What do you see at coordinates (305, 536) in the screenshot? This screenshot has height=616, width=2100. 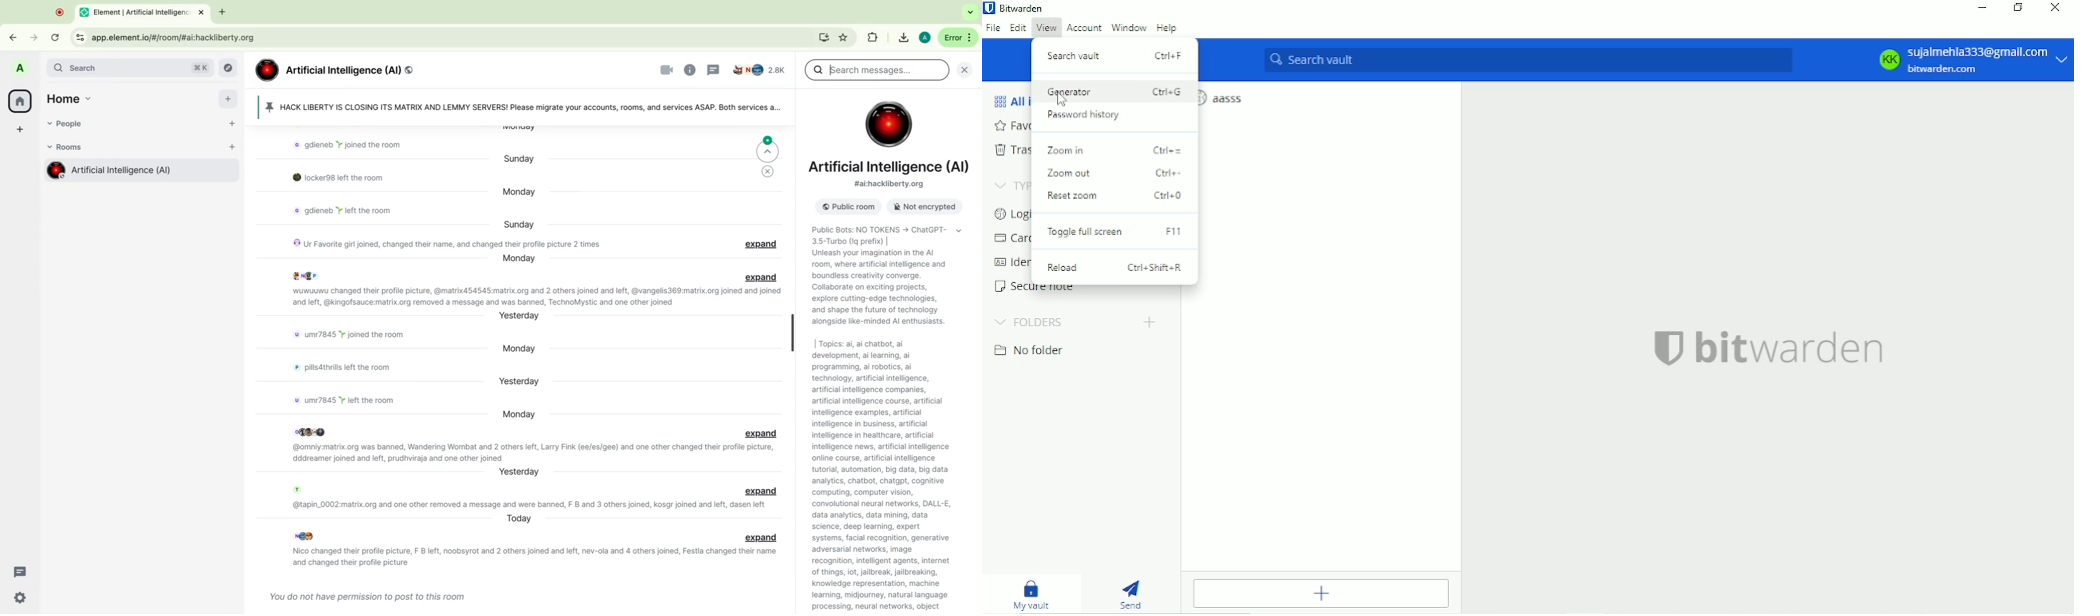 I see `profile pictures` at bounding box center [305, 536].